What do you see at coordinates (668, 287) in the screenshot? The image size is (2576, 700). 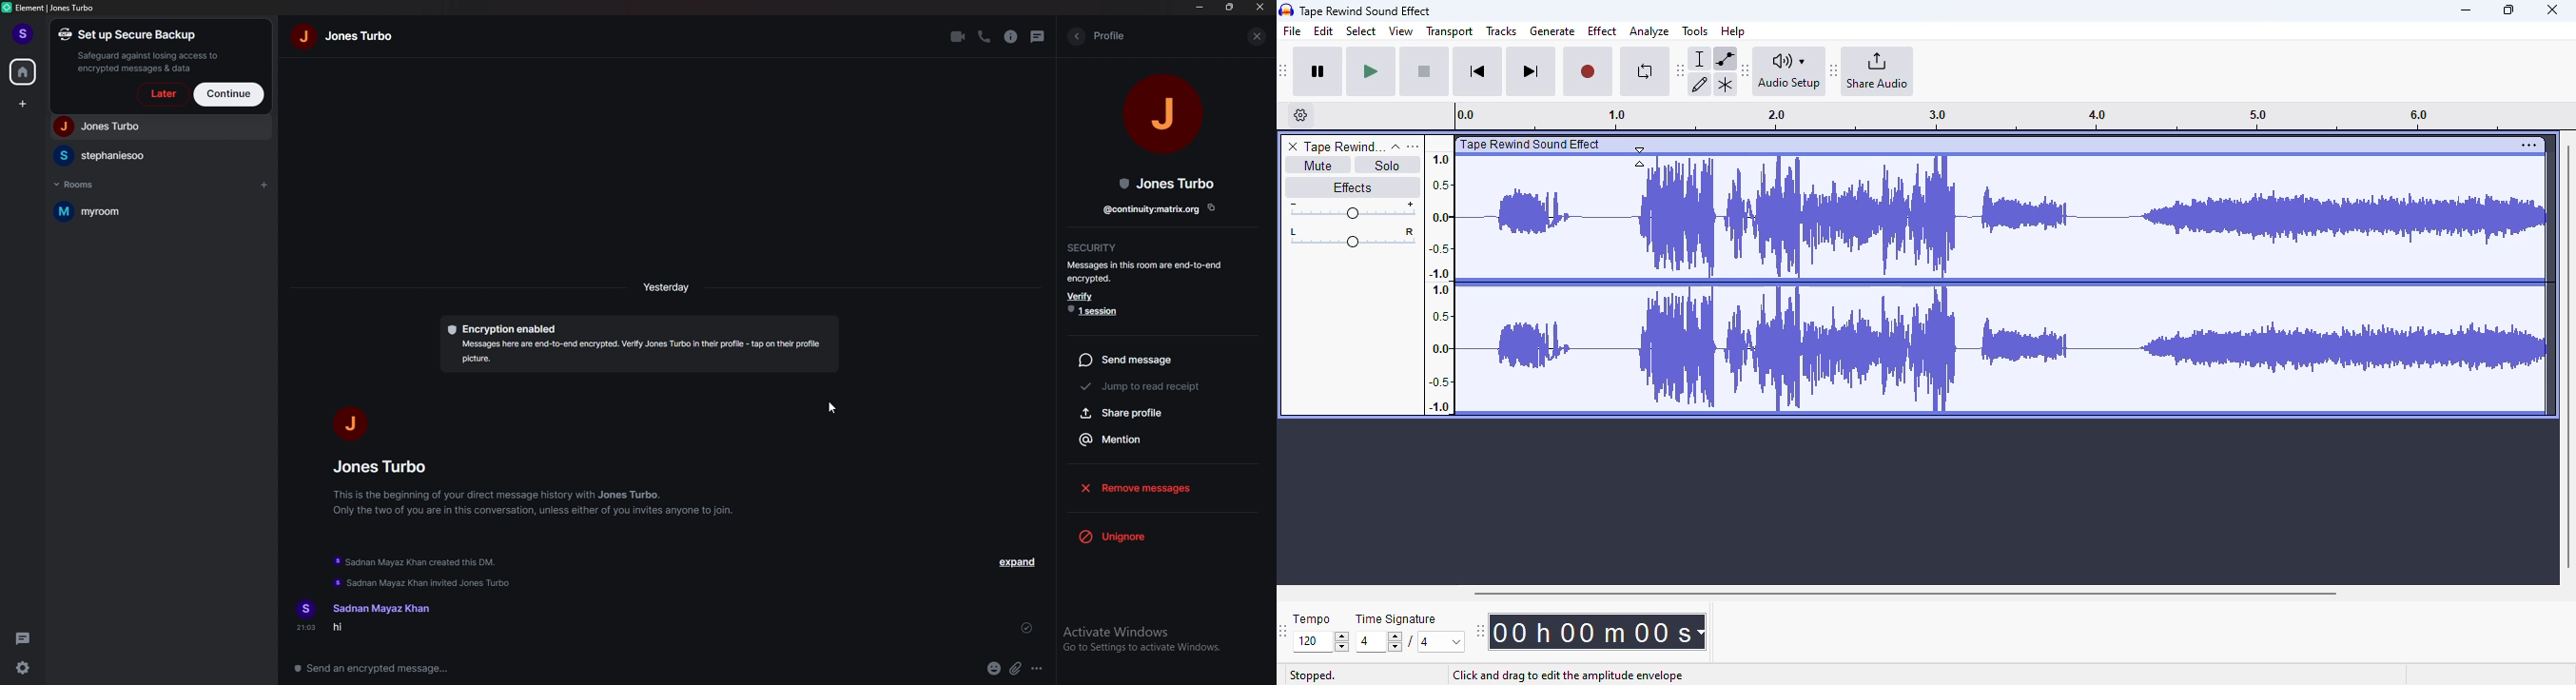 I see `time` at bounding box center [668, 287].